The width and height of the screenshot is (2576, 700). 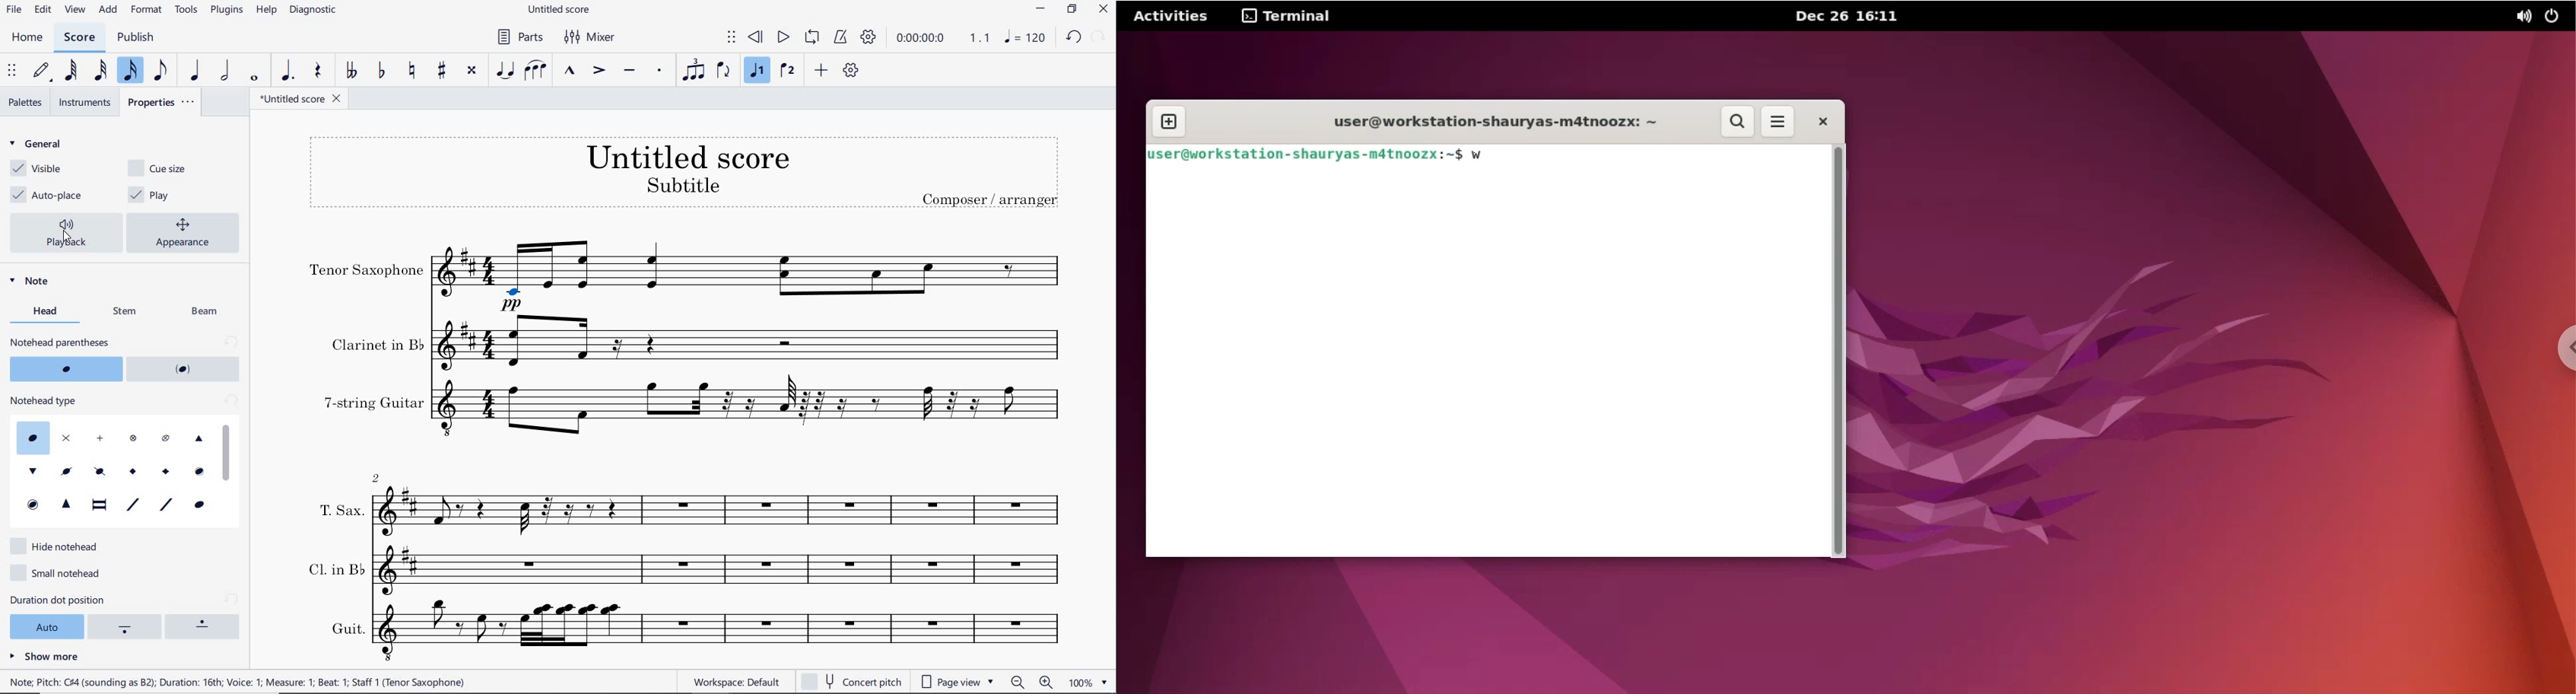 I want to click on clarinet in b, so click(x=752, y=342).